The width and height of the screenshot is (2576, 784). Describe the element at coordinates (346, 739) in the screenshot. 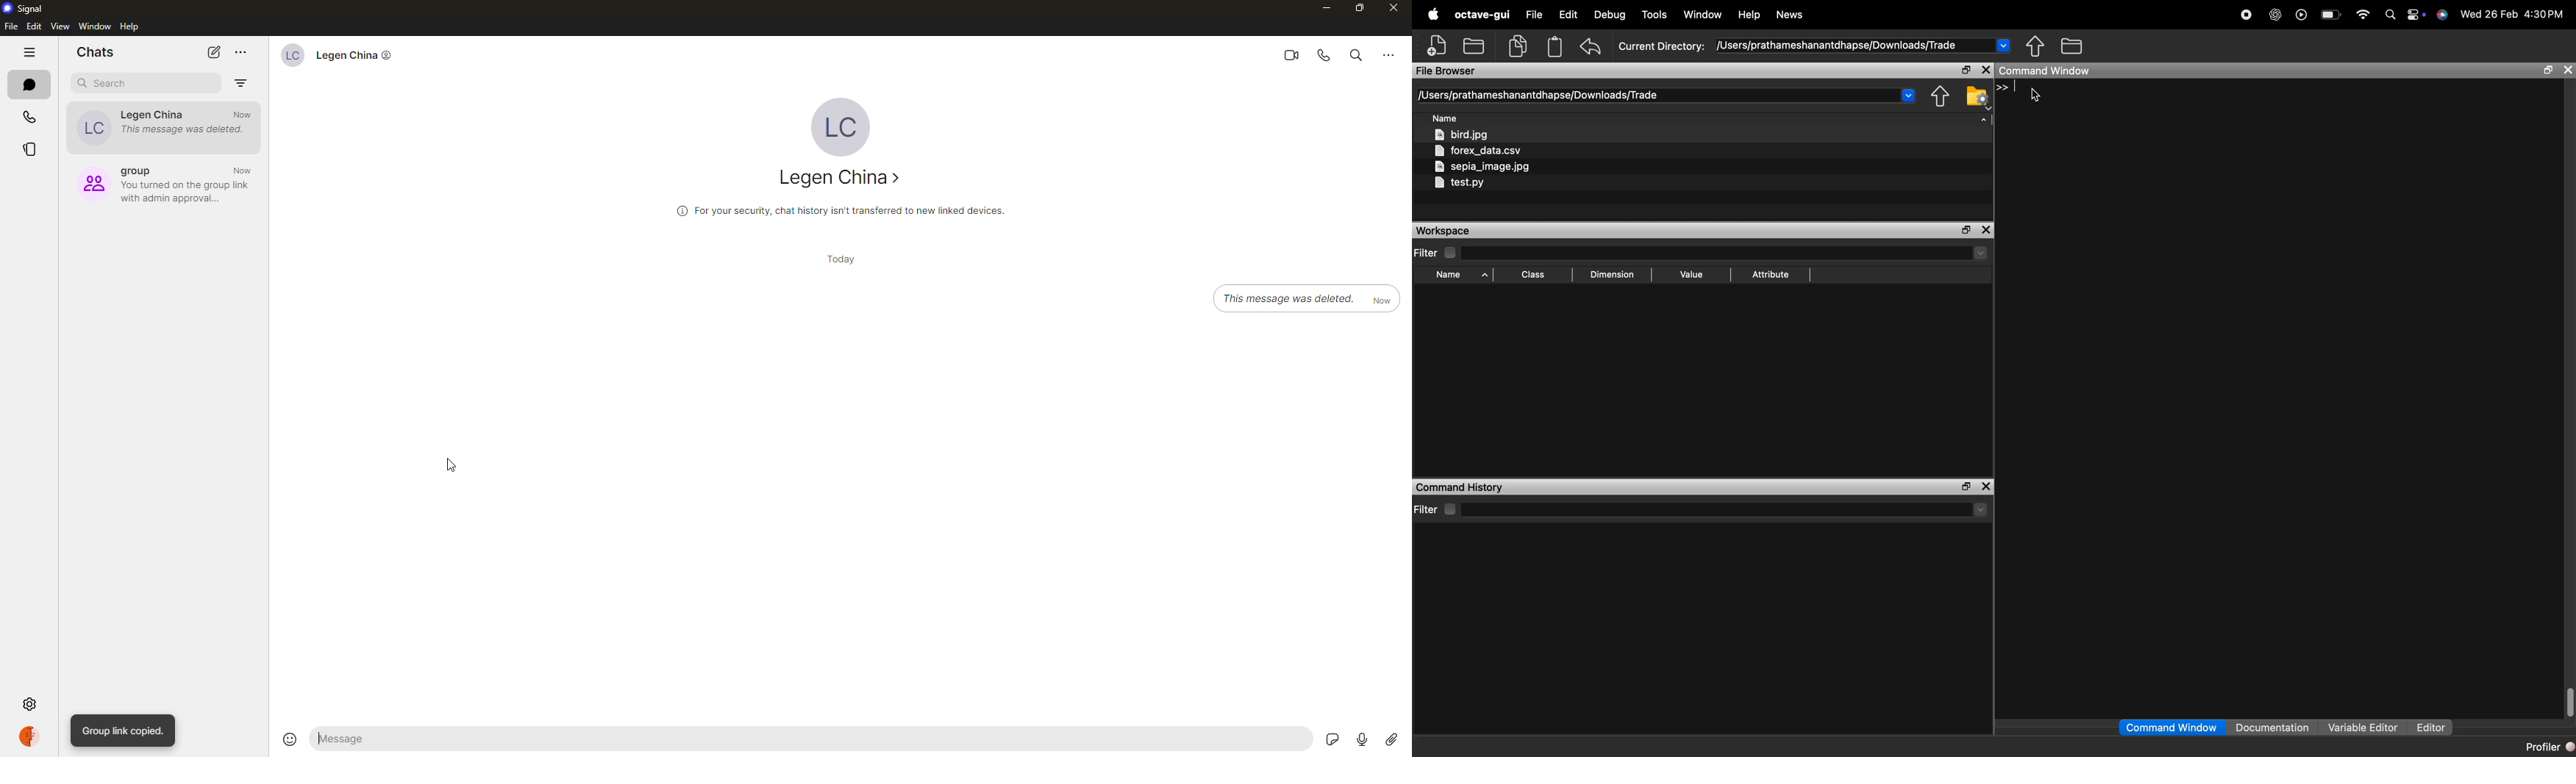

I see `message` at that location.